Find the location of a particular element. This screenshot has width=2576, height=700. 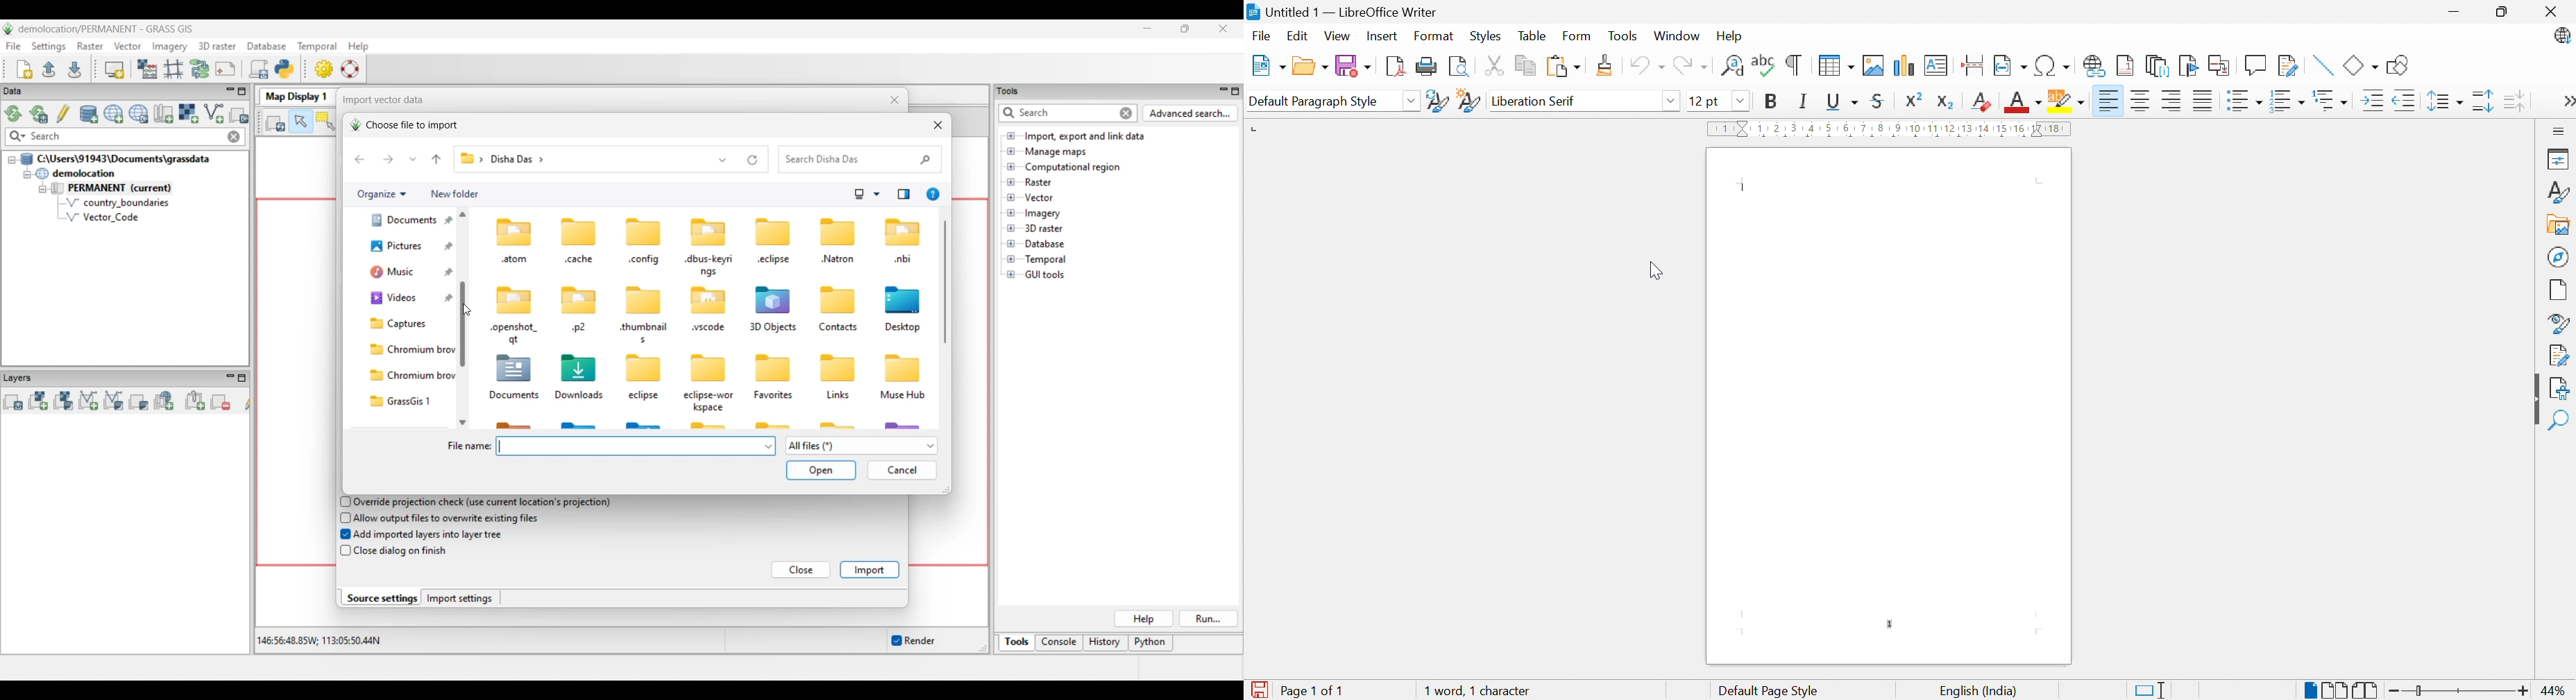

Redo is located at coordinates (1691, 67).